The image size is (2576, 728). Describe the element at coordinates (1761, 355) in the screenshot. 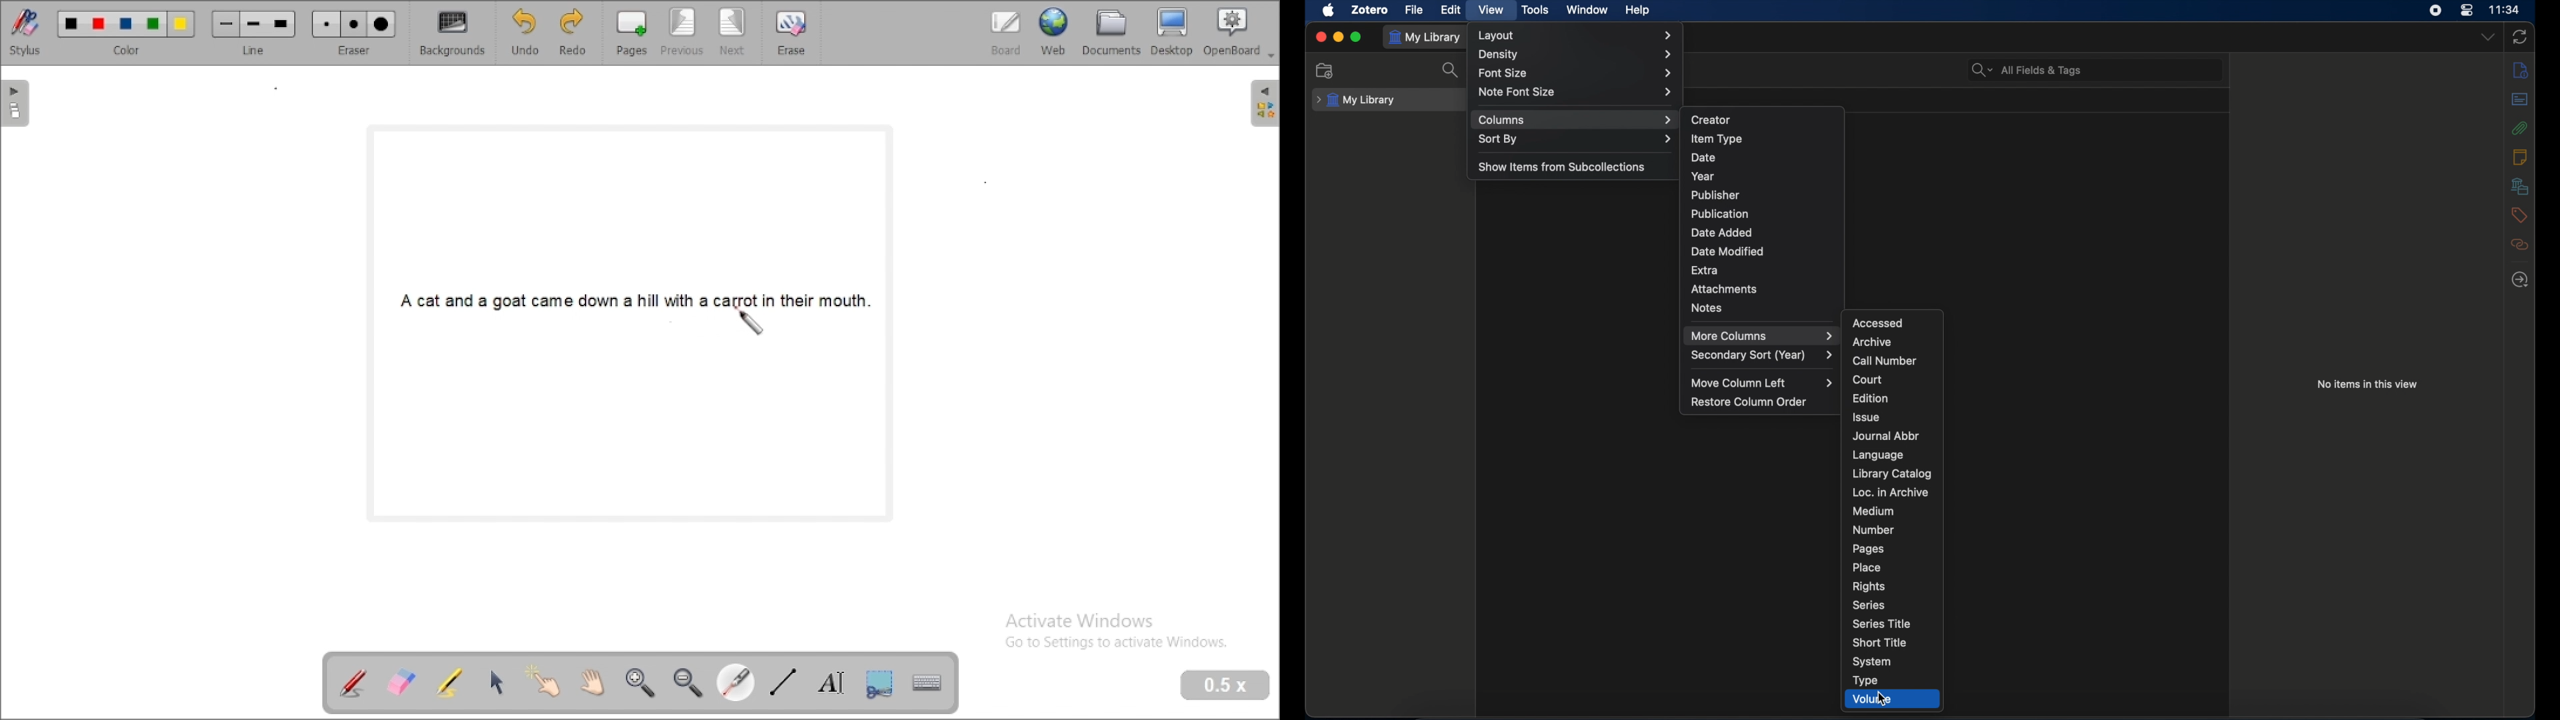

I see `secondary sort` at that location.